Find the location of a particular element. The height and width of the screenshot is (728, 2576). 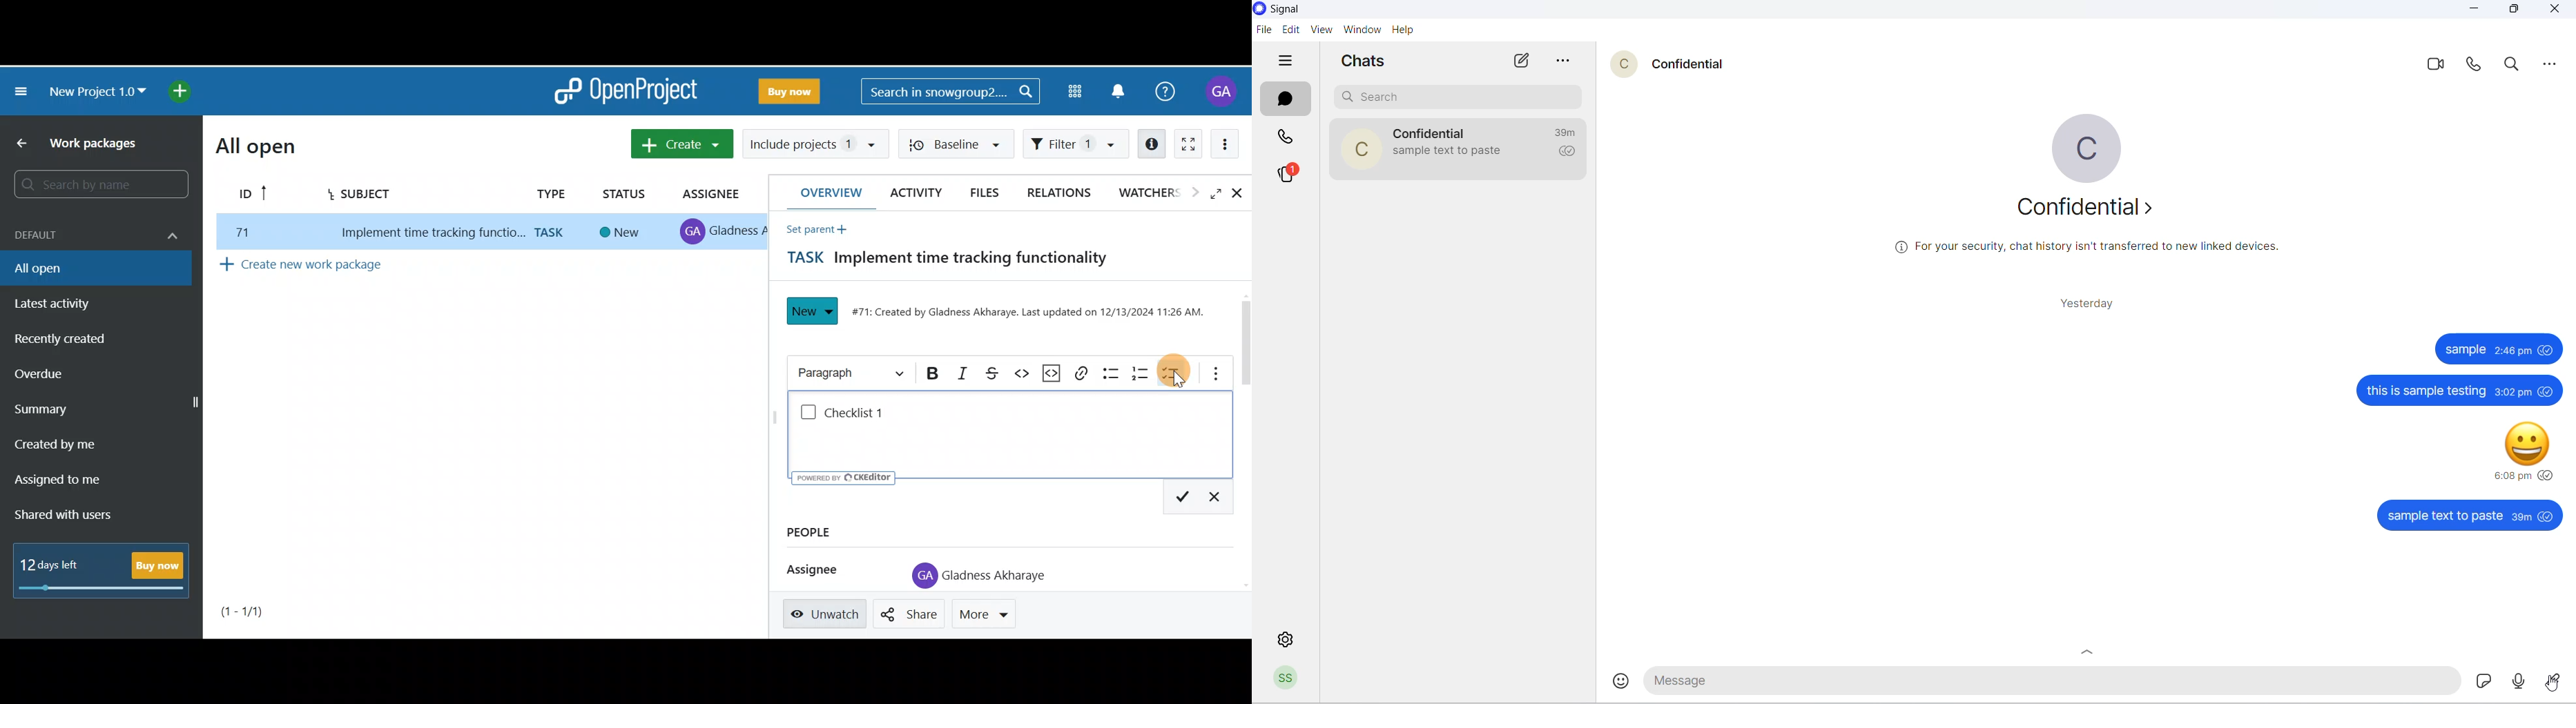

progress bar is located at coordinates (103, 589).